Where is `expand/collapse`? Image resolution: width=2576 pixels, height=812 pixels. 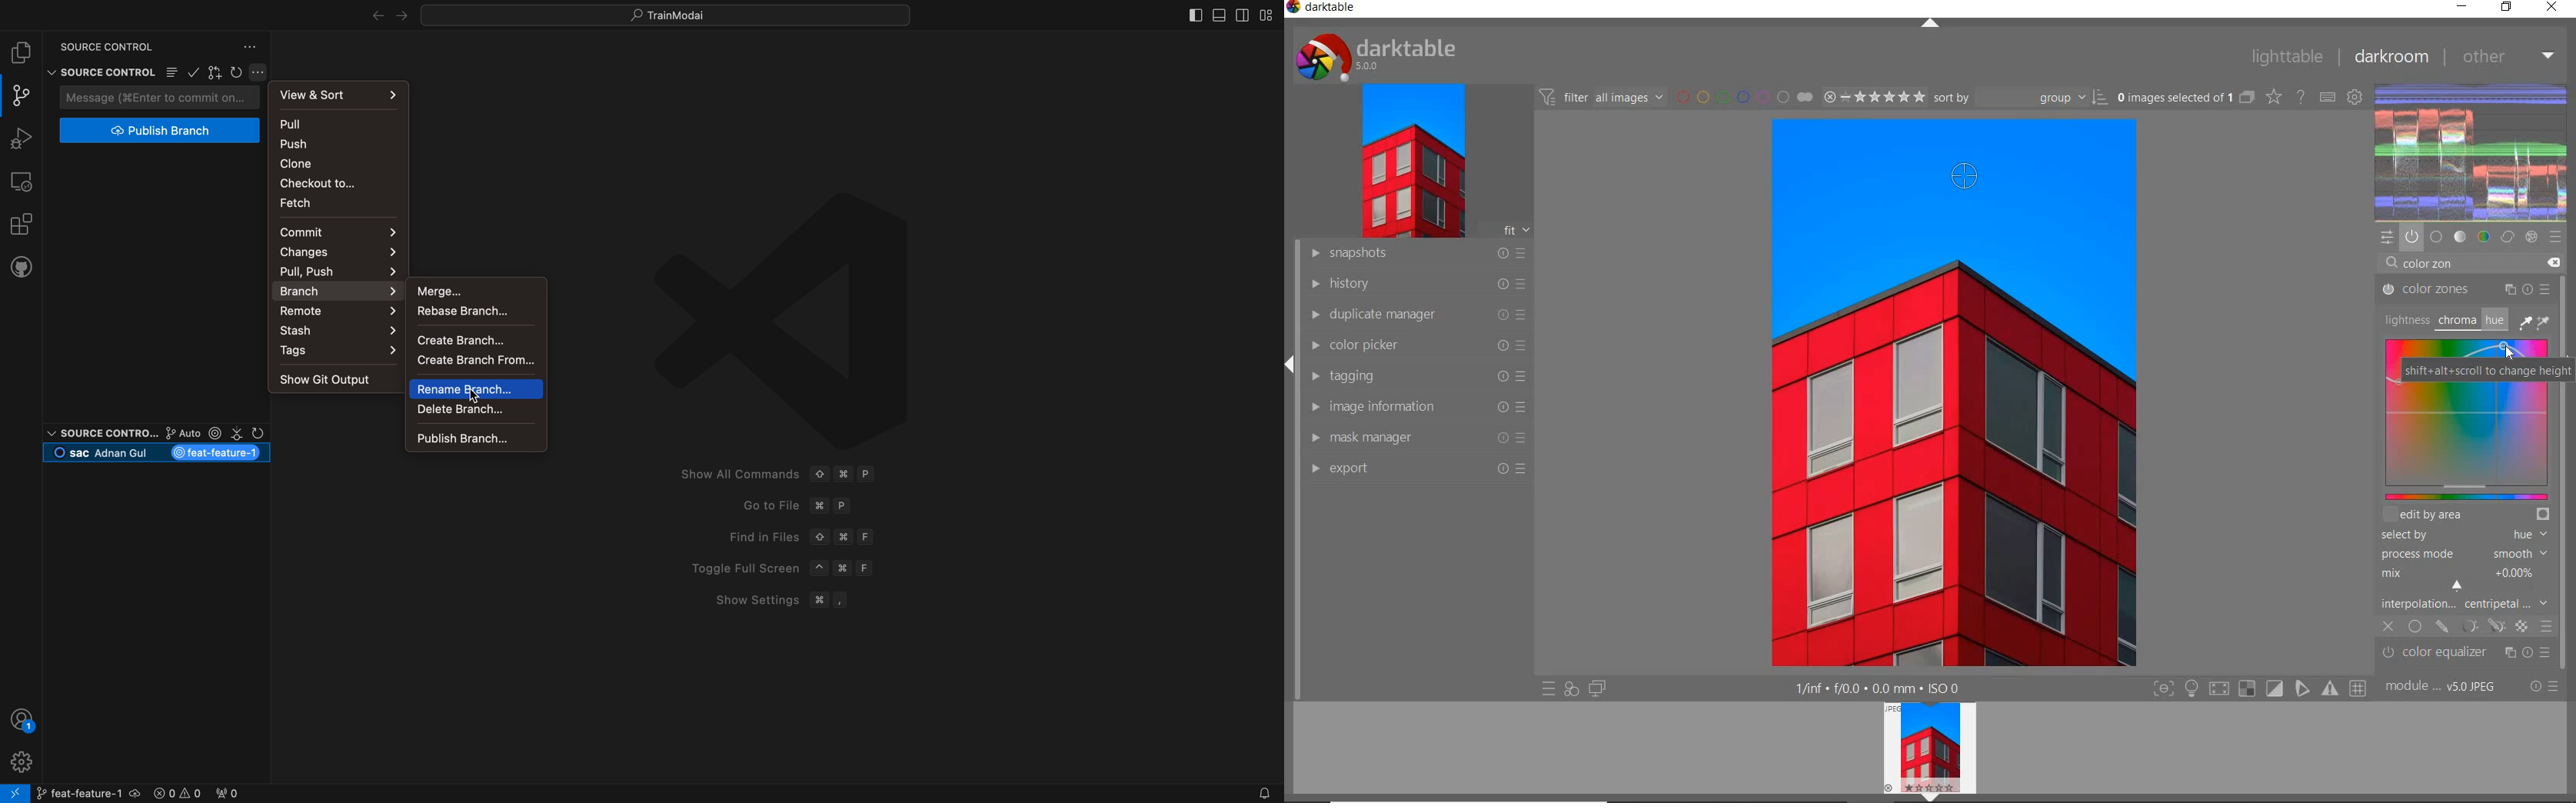
expand/collapse is located at coordinates (1292, 363).